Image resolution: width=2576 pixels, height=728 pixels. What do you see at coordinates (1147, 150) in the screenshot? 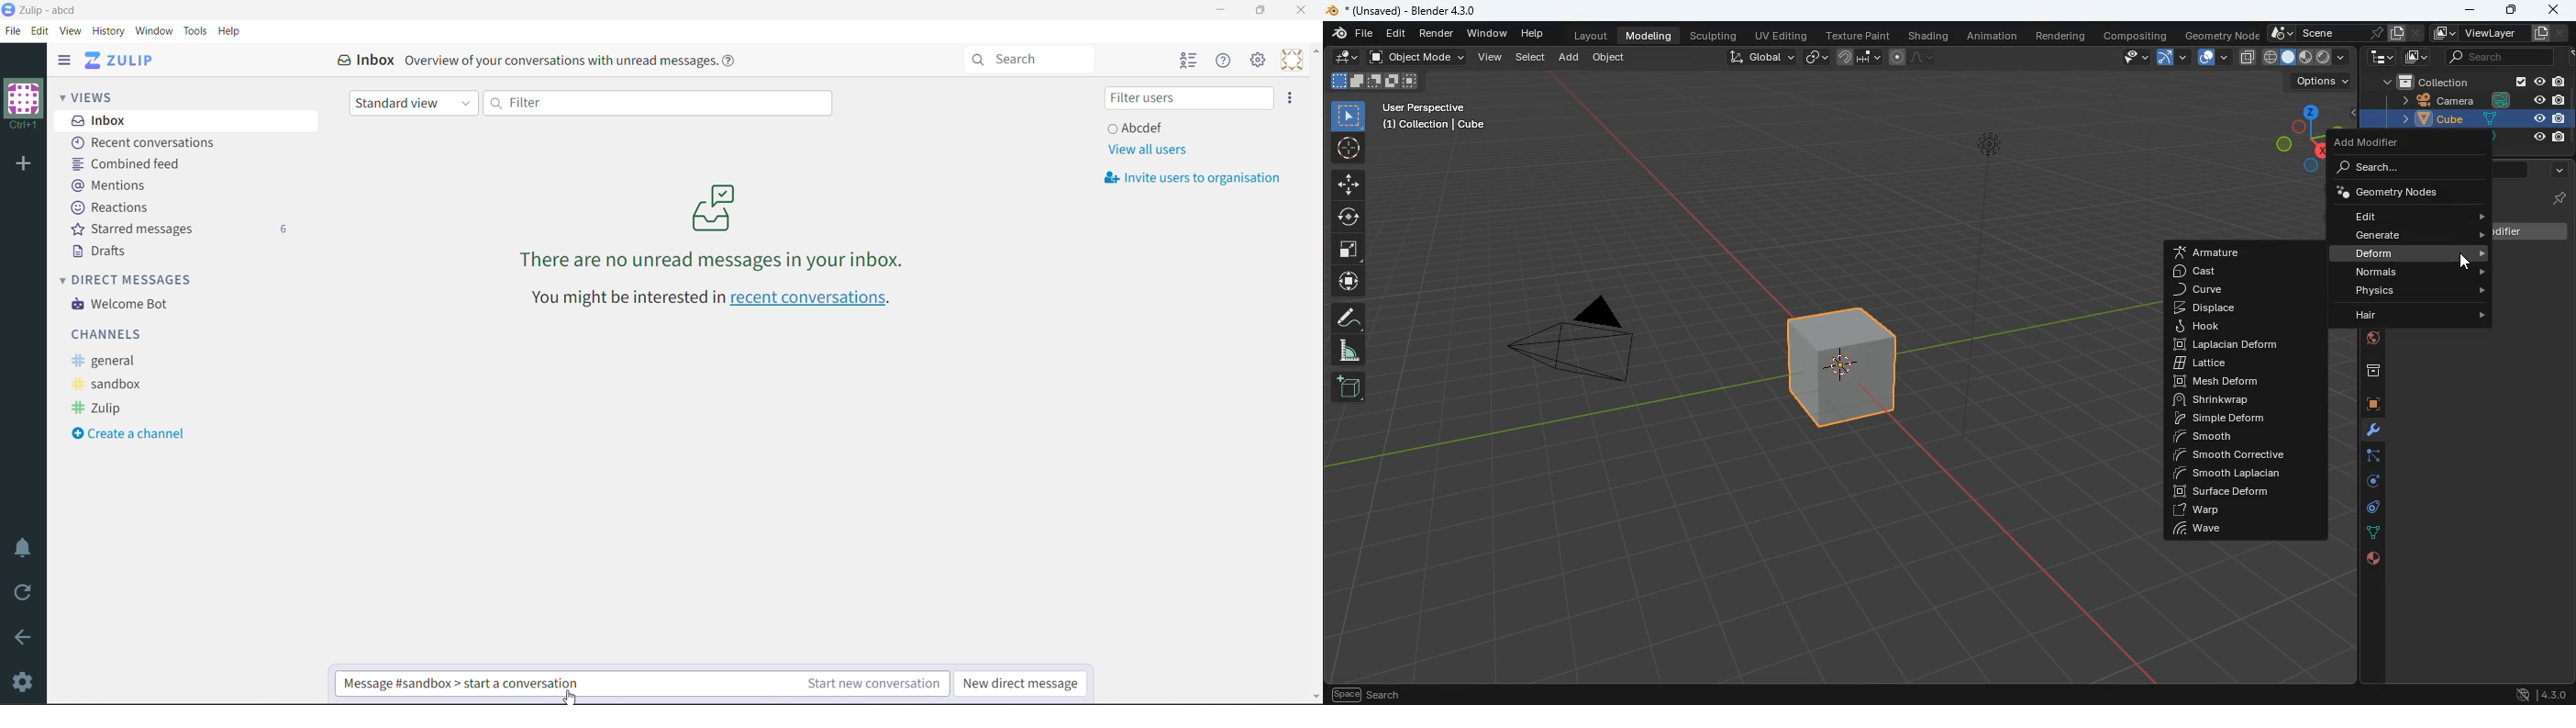
I see `View all users` at bounding box center [1147, 150].